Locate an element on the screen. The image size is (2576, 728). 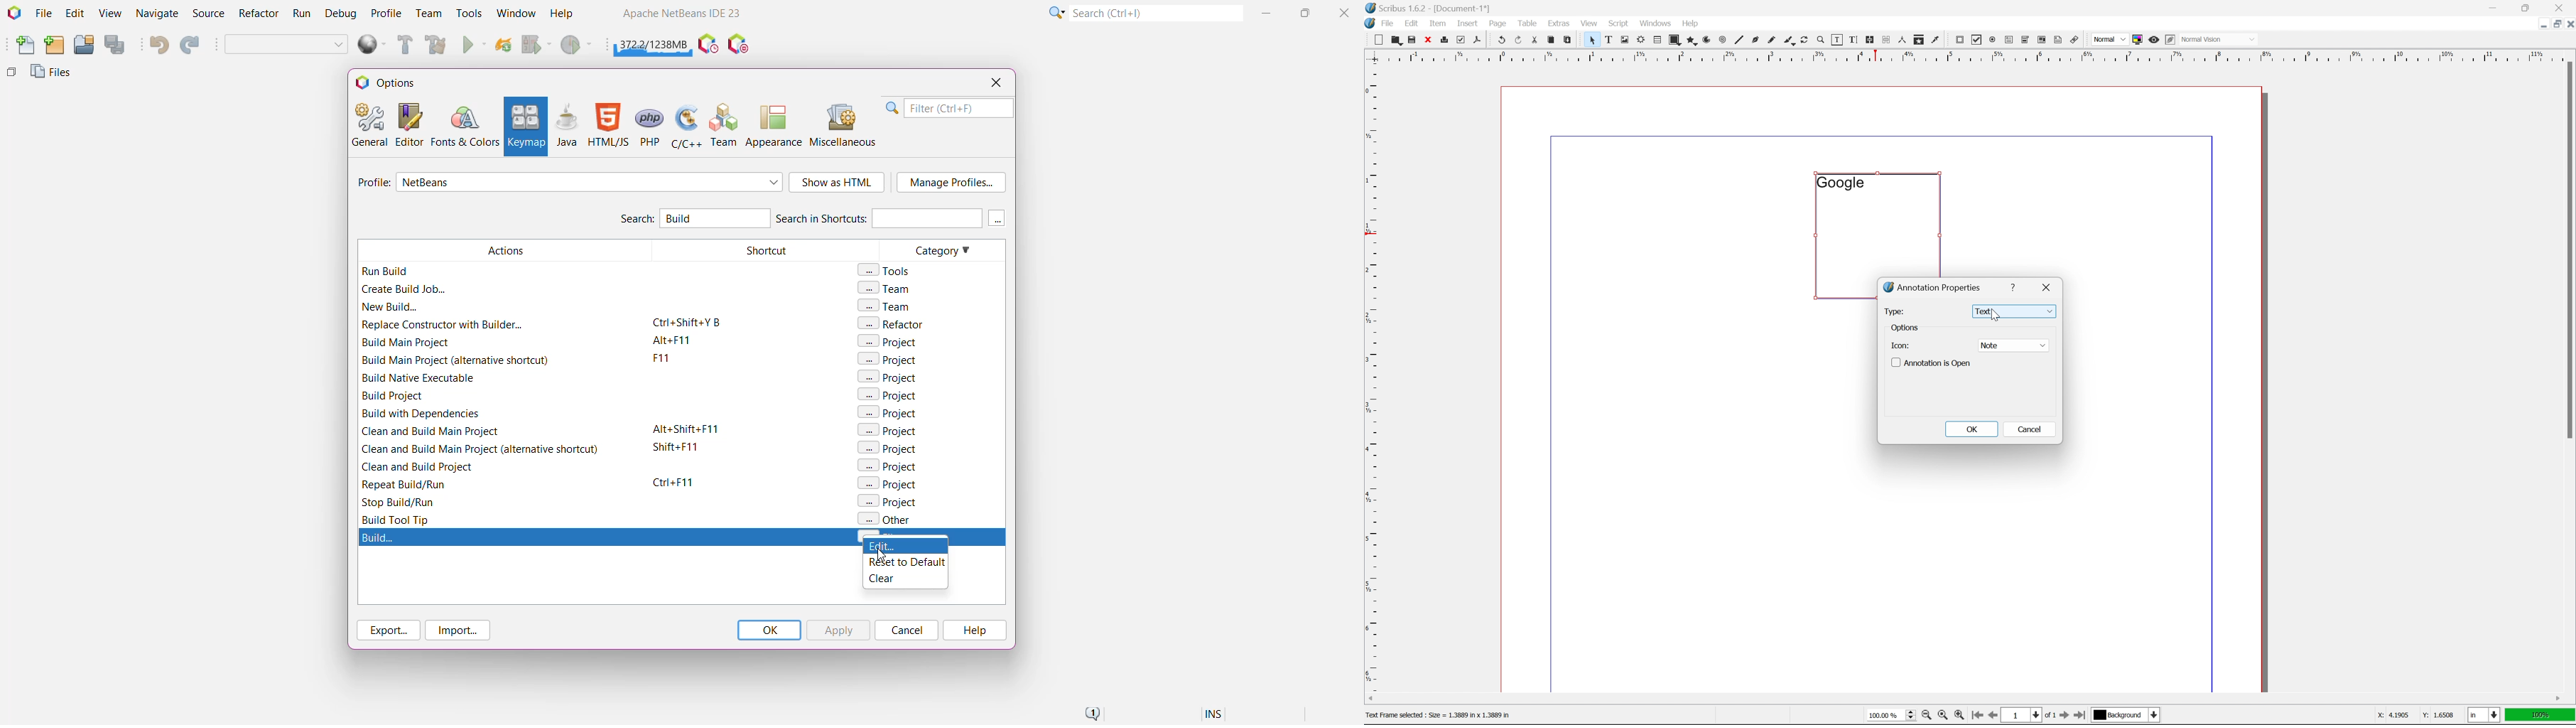
scroll bar is located at coordinates (1964, 698).